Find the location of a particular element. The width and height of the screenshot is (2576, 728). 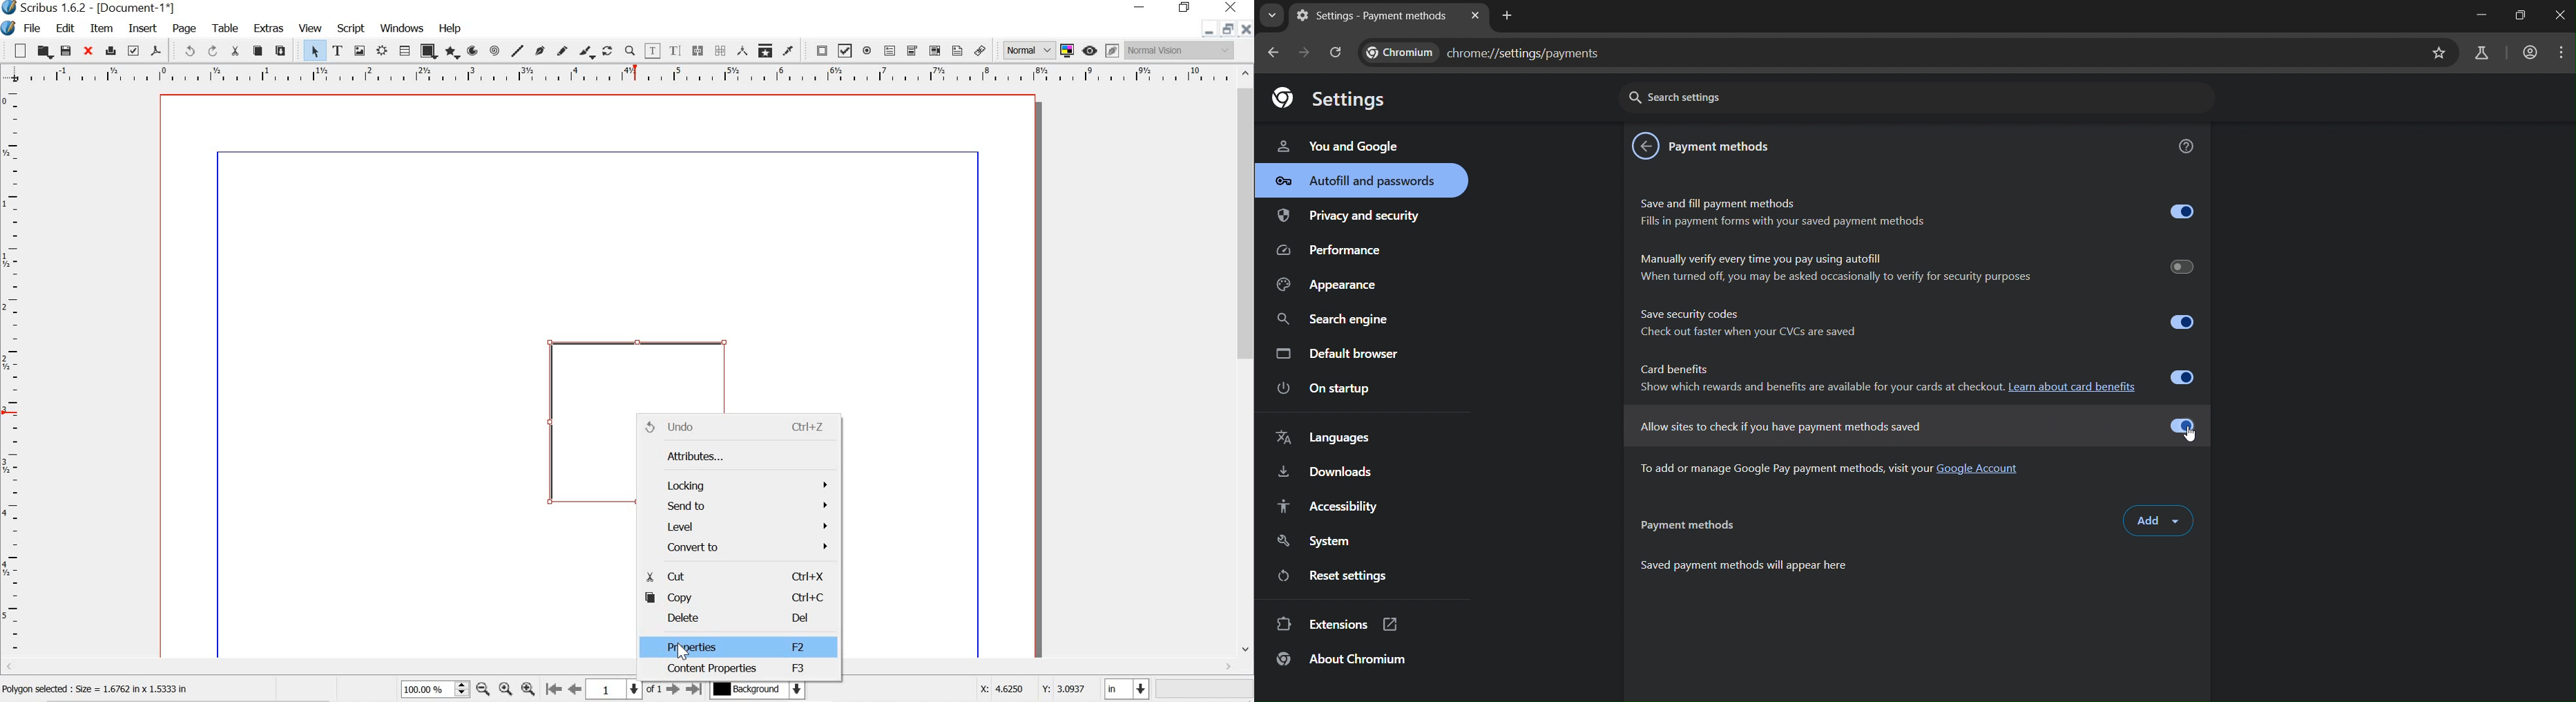

Saved payment methods will appear here is located at coordinates (1751, 566).